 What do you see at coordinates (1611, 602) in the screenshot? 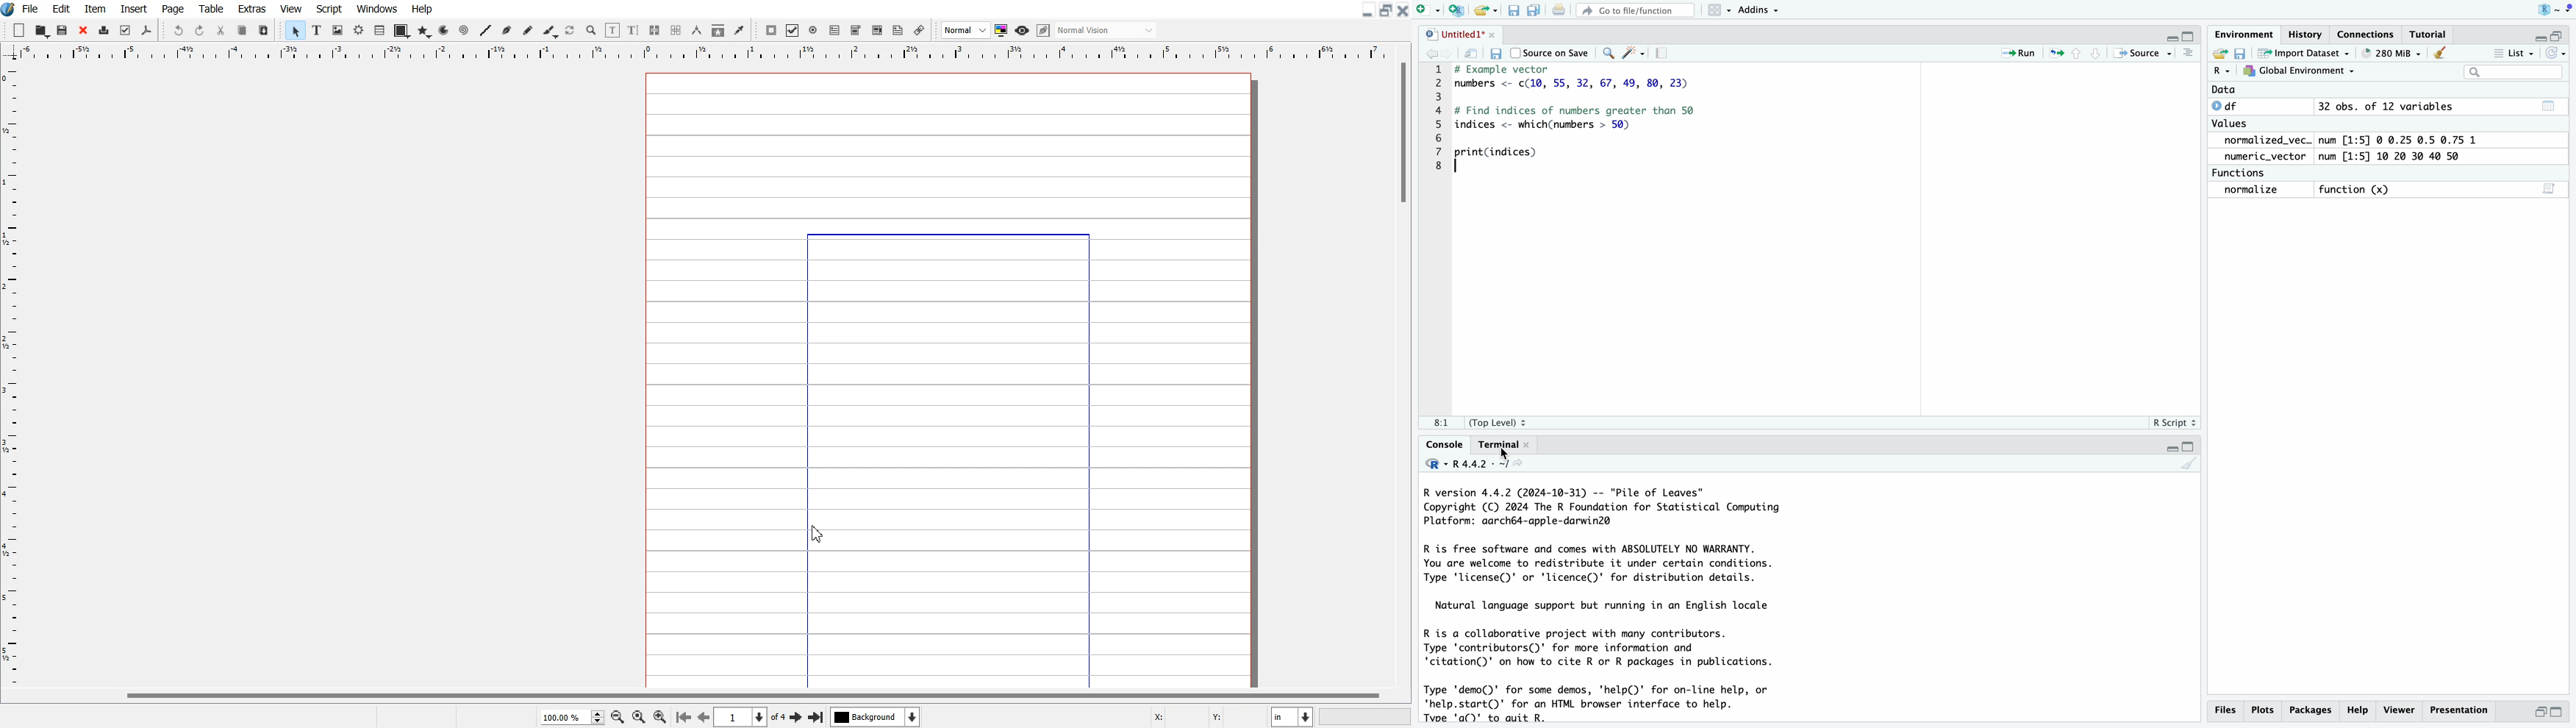
I see `R version 4.4.2 (2024-10-31) -- "Pile of Leaves"

Copyright (C) 2024 The R Foundation for Statistical Computing

Platform: aarch64-apple-darwin2@

R is free software and comes with ABSOLUTELY NO WARRANTY.

You are welcome to redistribute it under certain conditions.

Type 'license()' or 'licence()' for distribution details.
Natural language support but running in an English locale

R is a collaborative project with many contributors.

Type 'contributors()' for more information and

'citation()' on how to cite R or R packages in publications.

Type 'demo()' for some demos, 'help(D)' for on-line help, or

'help.start()' for an HTML browser interface to help.

Type 'q()' to quit R.

[Workspace loaded from ~/.RData]

> normalize <- function(x) {

+ return((x - min(x)) / (max(x) - min(x)))

+}

>

> numeric_vector <- c(10, 20, 30, 40, 50)

>

> normalized_vector <- normalize(numeric_vector)

>

> print(normalized_vector)

[1] 0.00 0.25 0.50 0.75 1.00

>

> print(normalized_vector)

[1] 0.00 0.25 0.50 0.75 1.00

>

>

>

> print(filtered_mtcars,"cars")

Error: object 'filtered_mtcars' not found

> print(filtered_mtcars)

Error: object 'filtered_mtcars' not found

>

>` at bounding box center [1611, 602].